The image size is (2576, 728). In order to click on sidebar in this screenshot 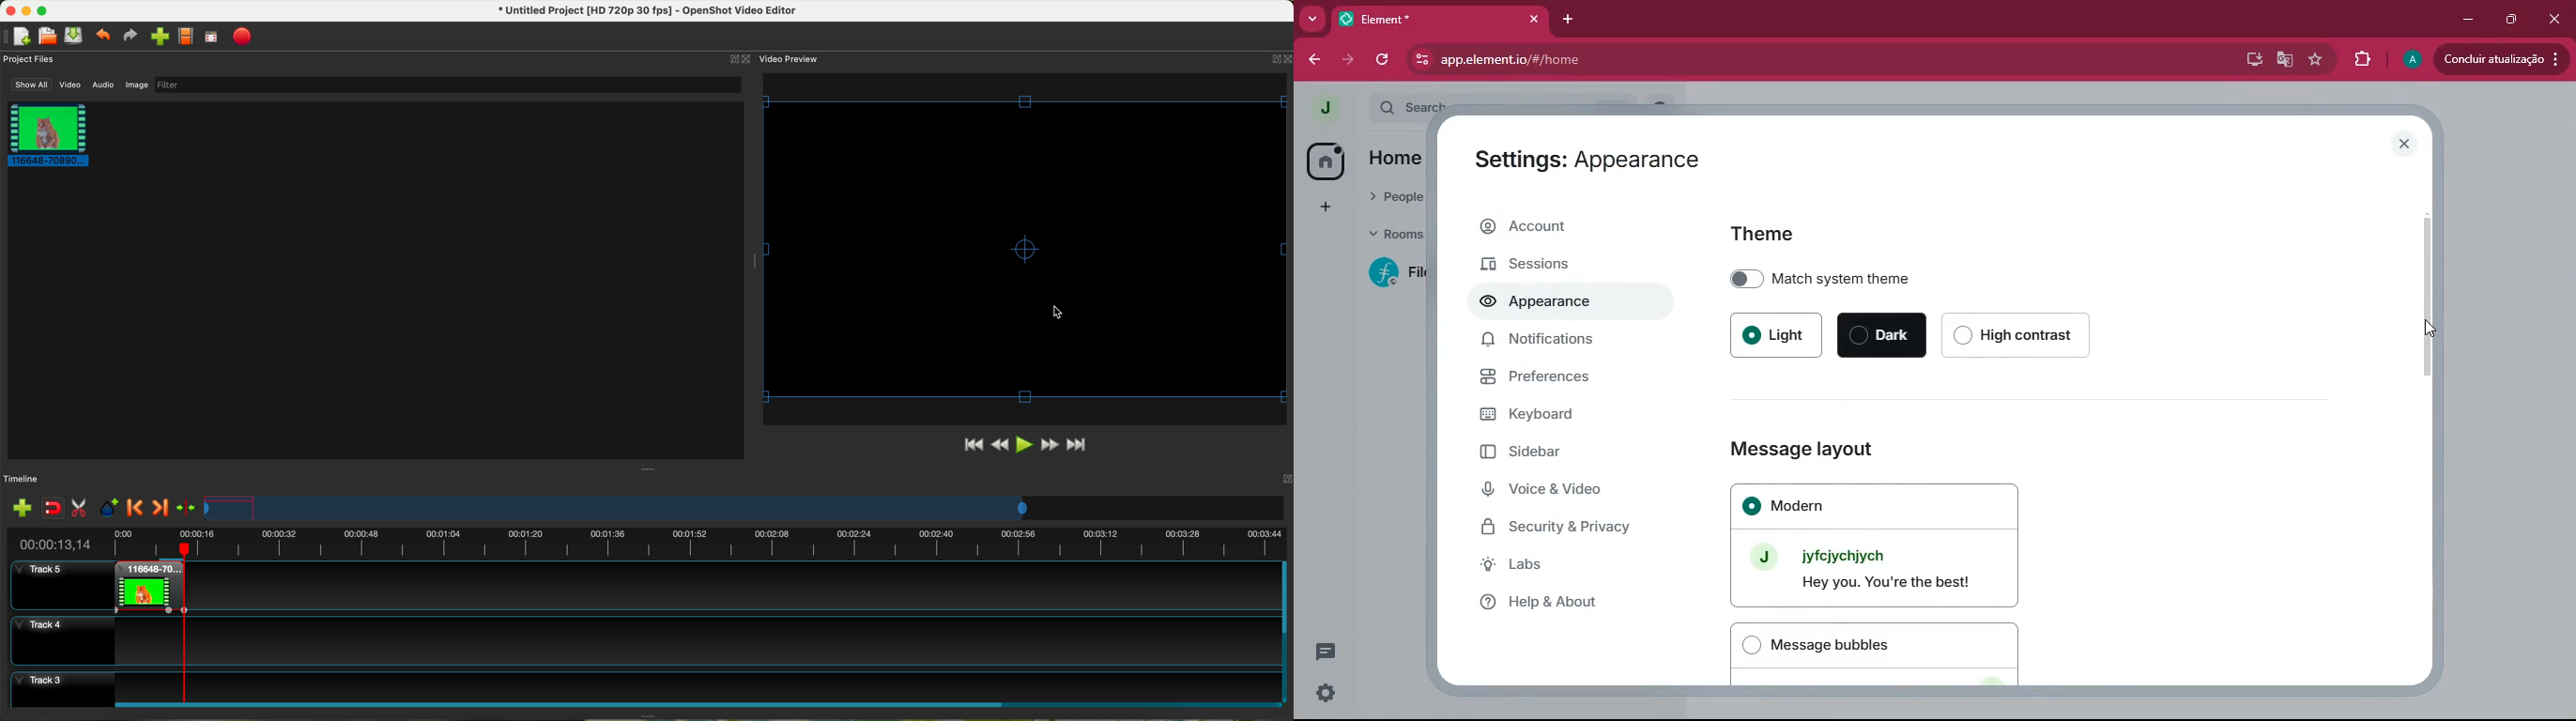, I will do `click(1573, 457)`.